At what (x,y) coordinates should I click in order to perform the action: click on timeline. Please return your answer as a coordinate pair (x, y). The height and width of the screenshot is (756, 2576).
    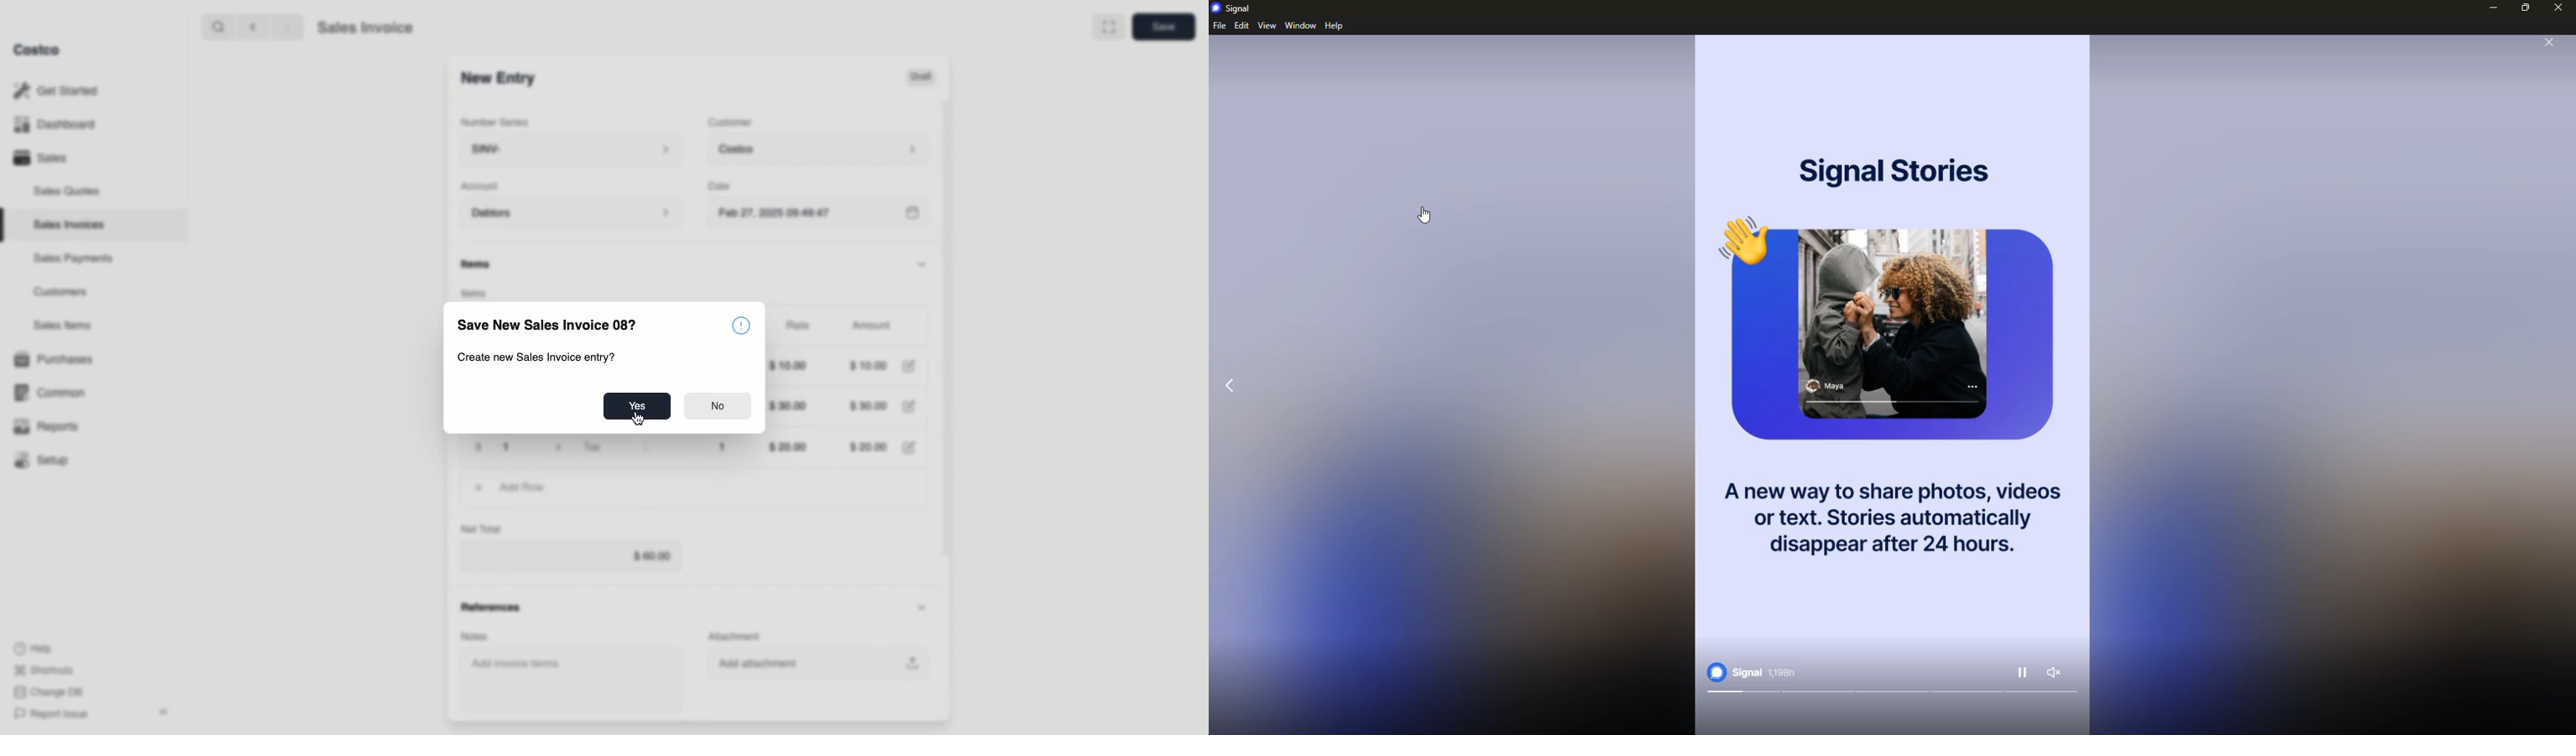
    Looking at the image, I should click on (1893, 692).